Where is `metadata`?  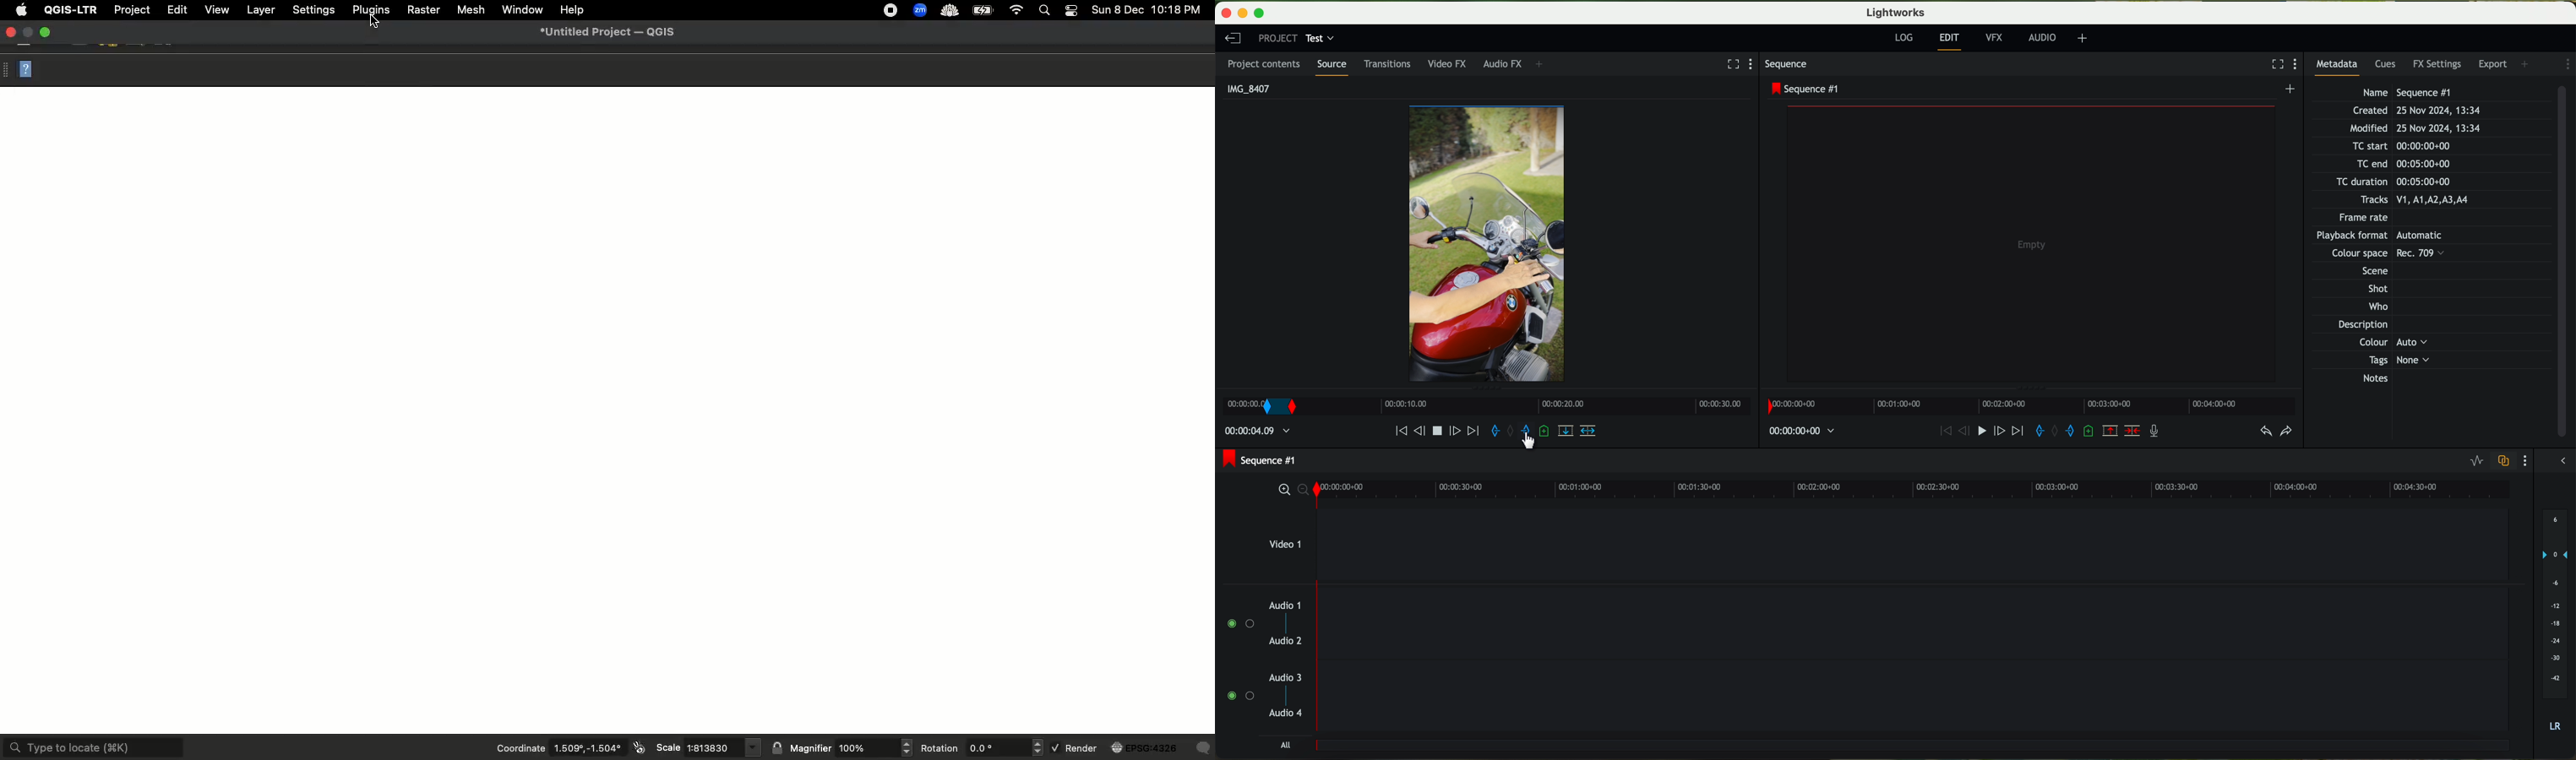 metadata is located at coordinates (2342, 67).